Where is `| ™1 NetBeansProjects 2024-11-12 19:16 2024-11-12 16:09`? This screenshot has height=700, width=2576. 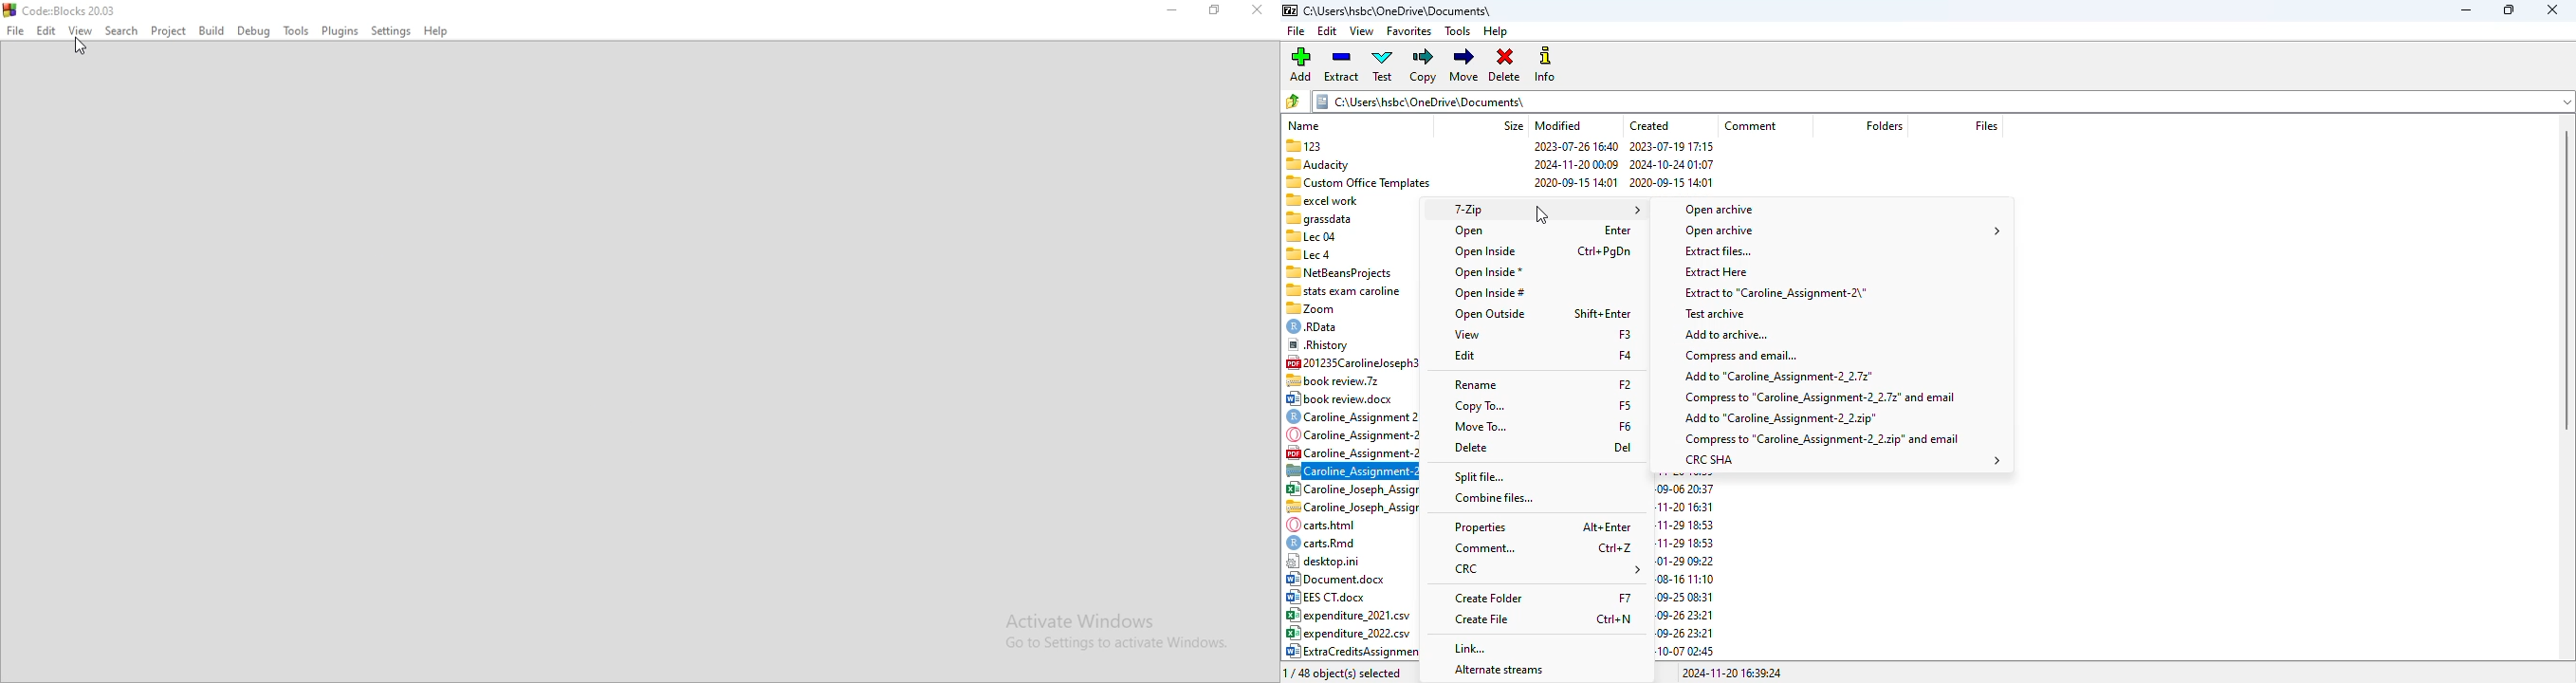 | ™1 NetBeansProjects 2024-11-12 19:16 2024-11-12 16:09 is located at coordinates (1352, 270).